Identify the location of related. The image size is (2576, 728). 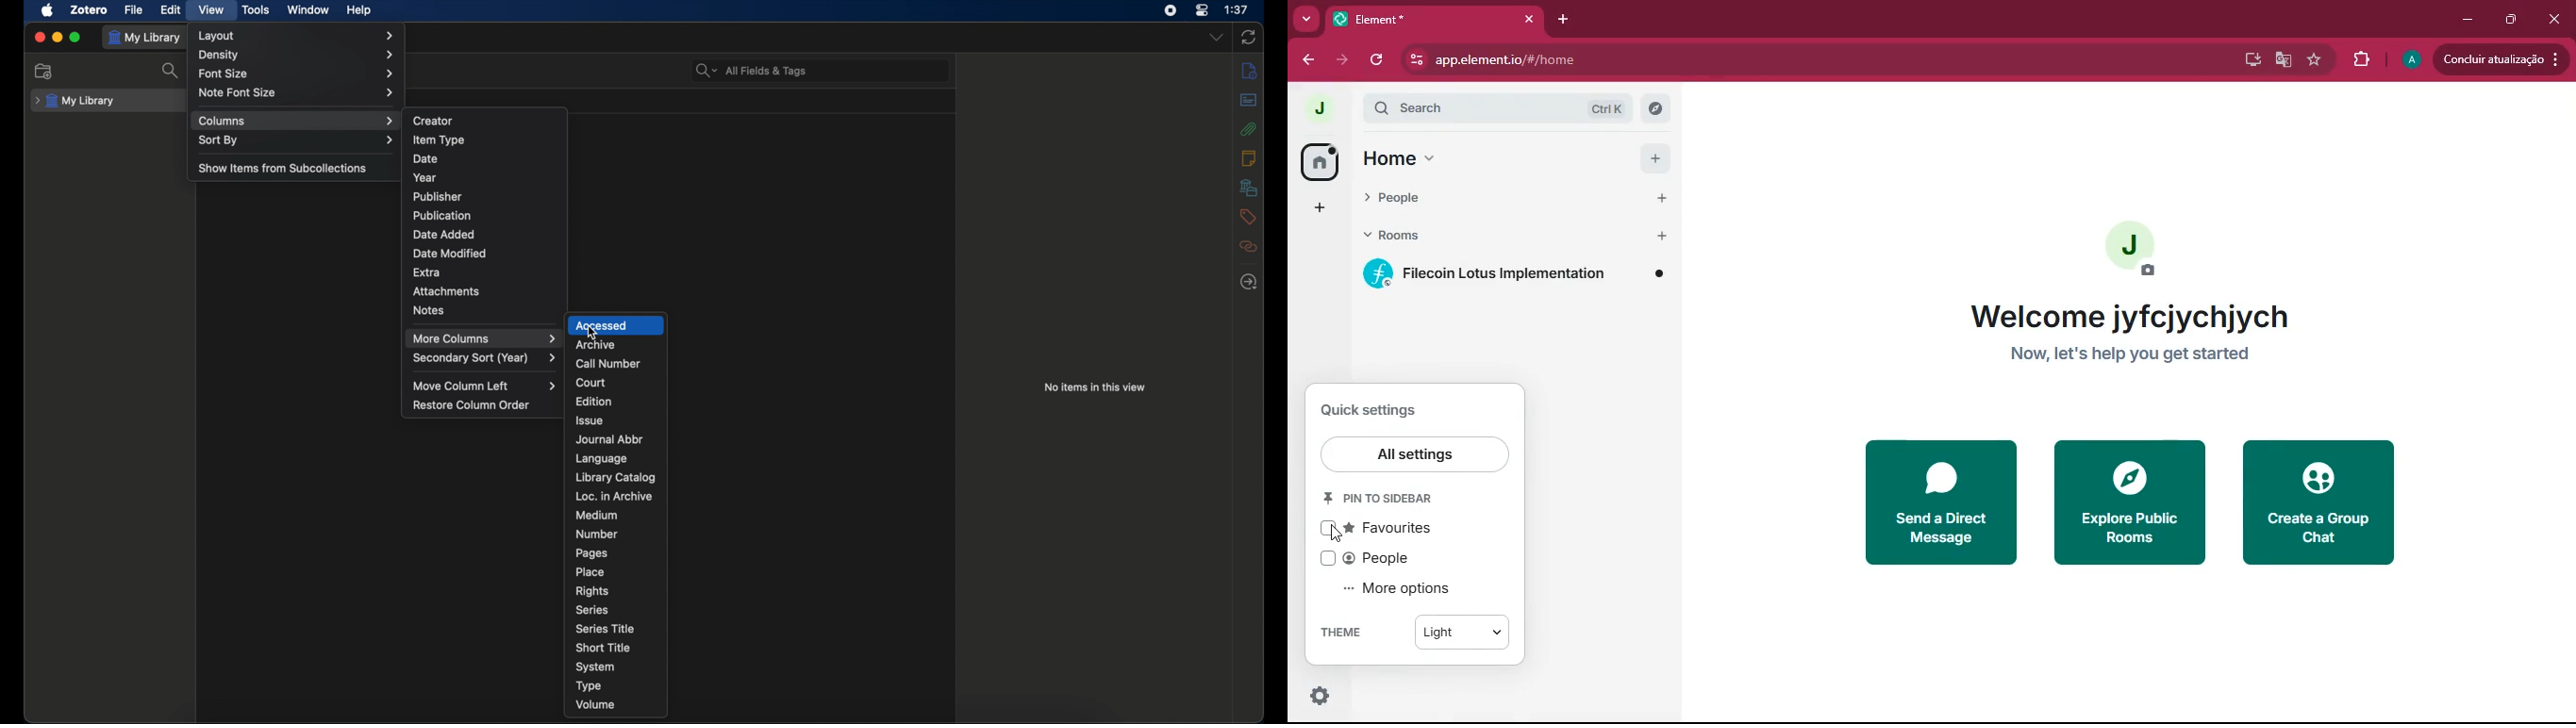
(1250, 246).